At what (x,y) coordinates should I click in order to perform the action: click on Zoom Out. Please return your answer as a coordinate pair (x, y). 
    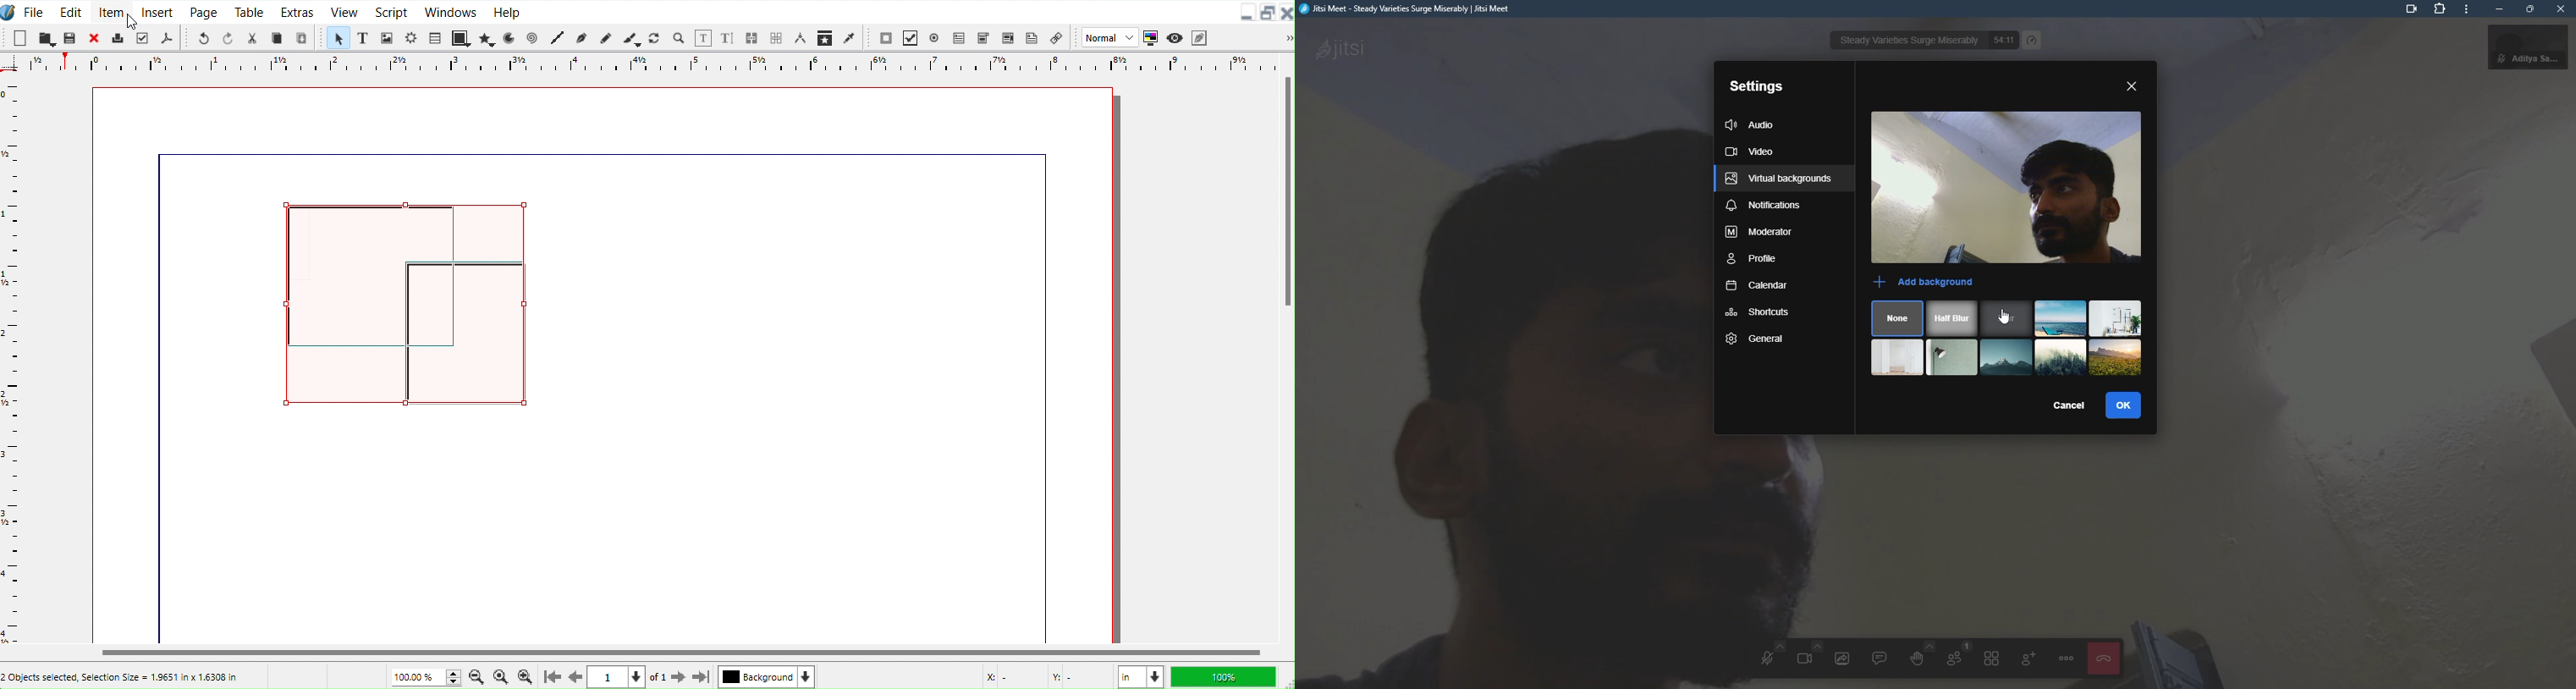
    Looking at the image, I should click on (477, 676).